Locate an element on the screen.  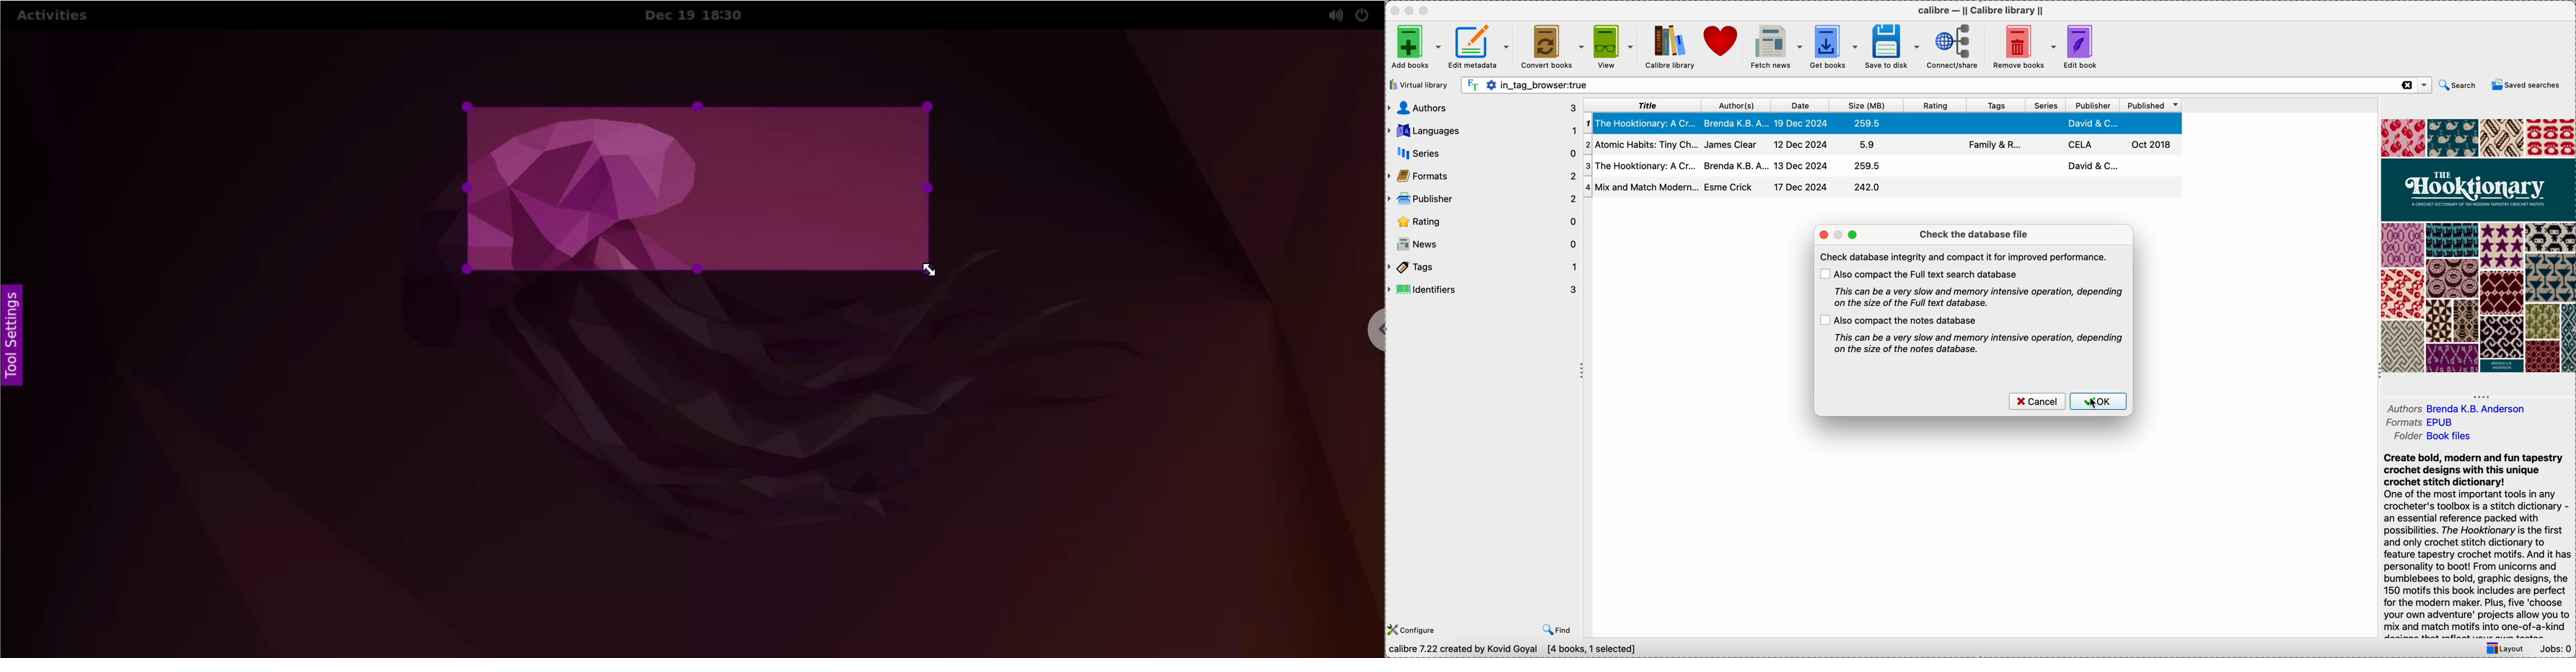
saved searches is located at coordinates (2526, 85).